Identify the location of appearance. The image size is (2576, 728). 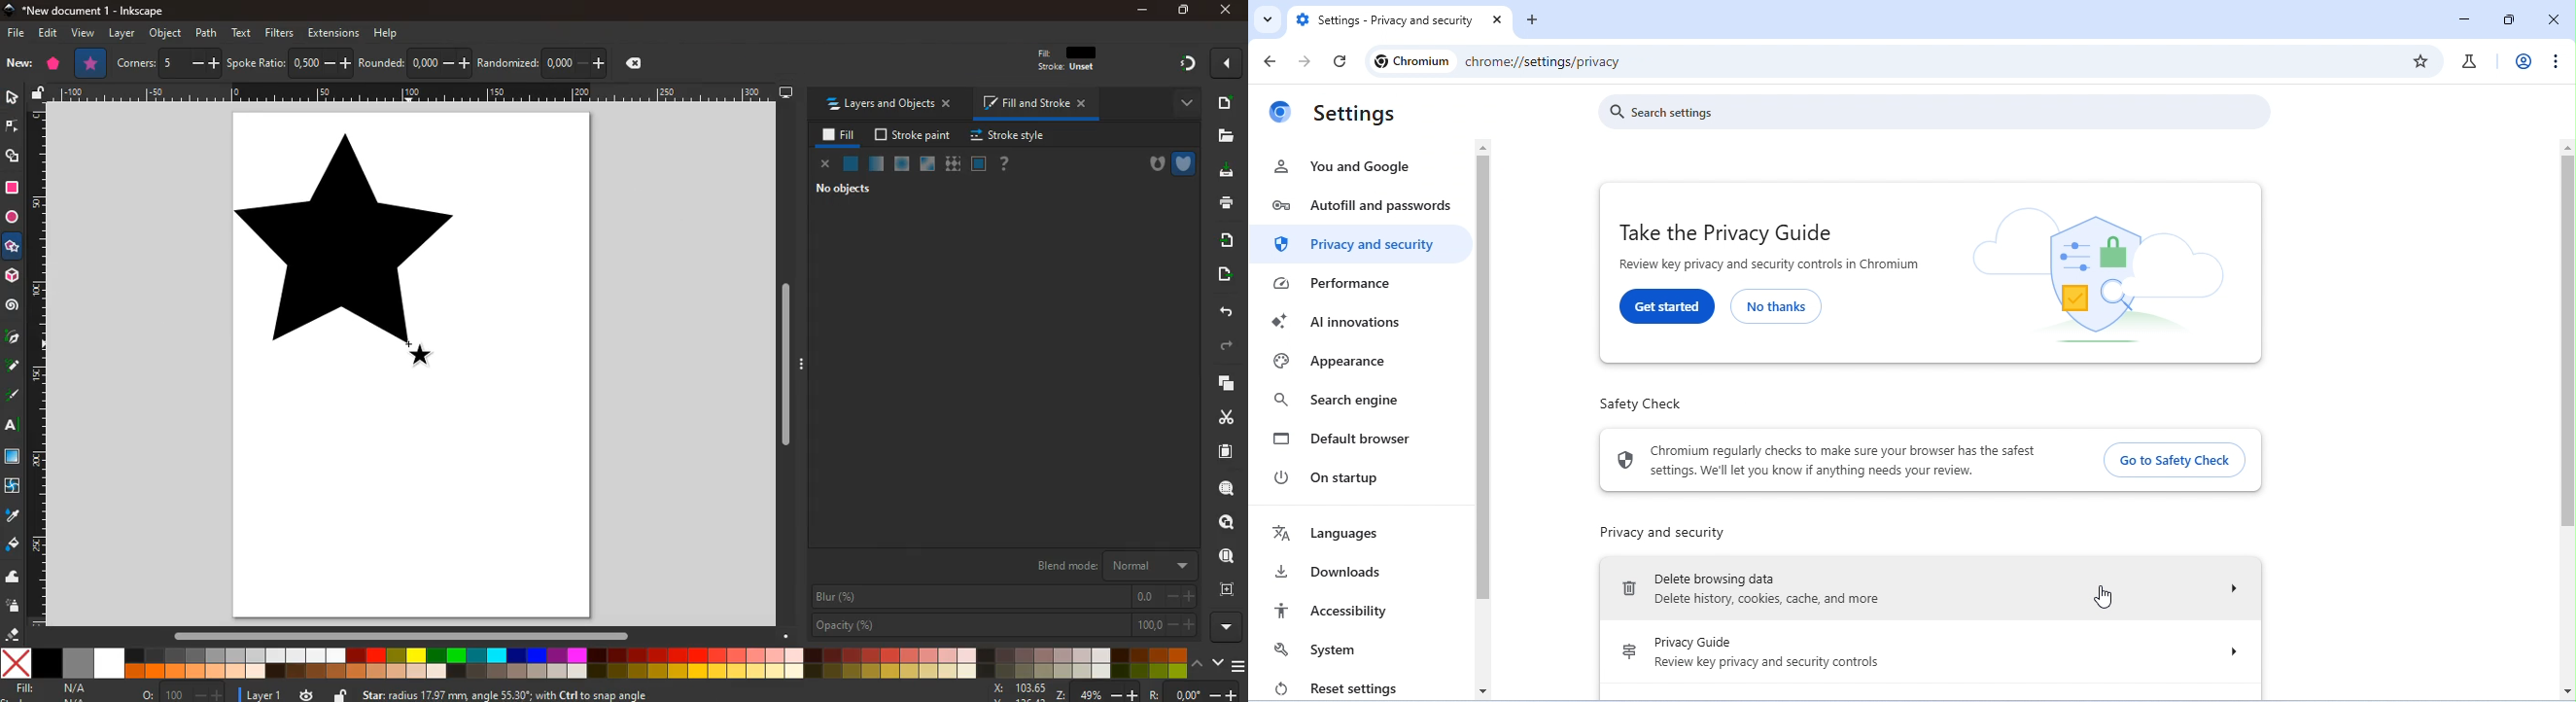
(1332, 363).